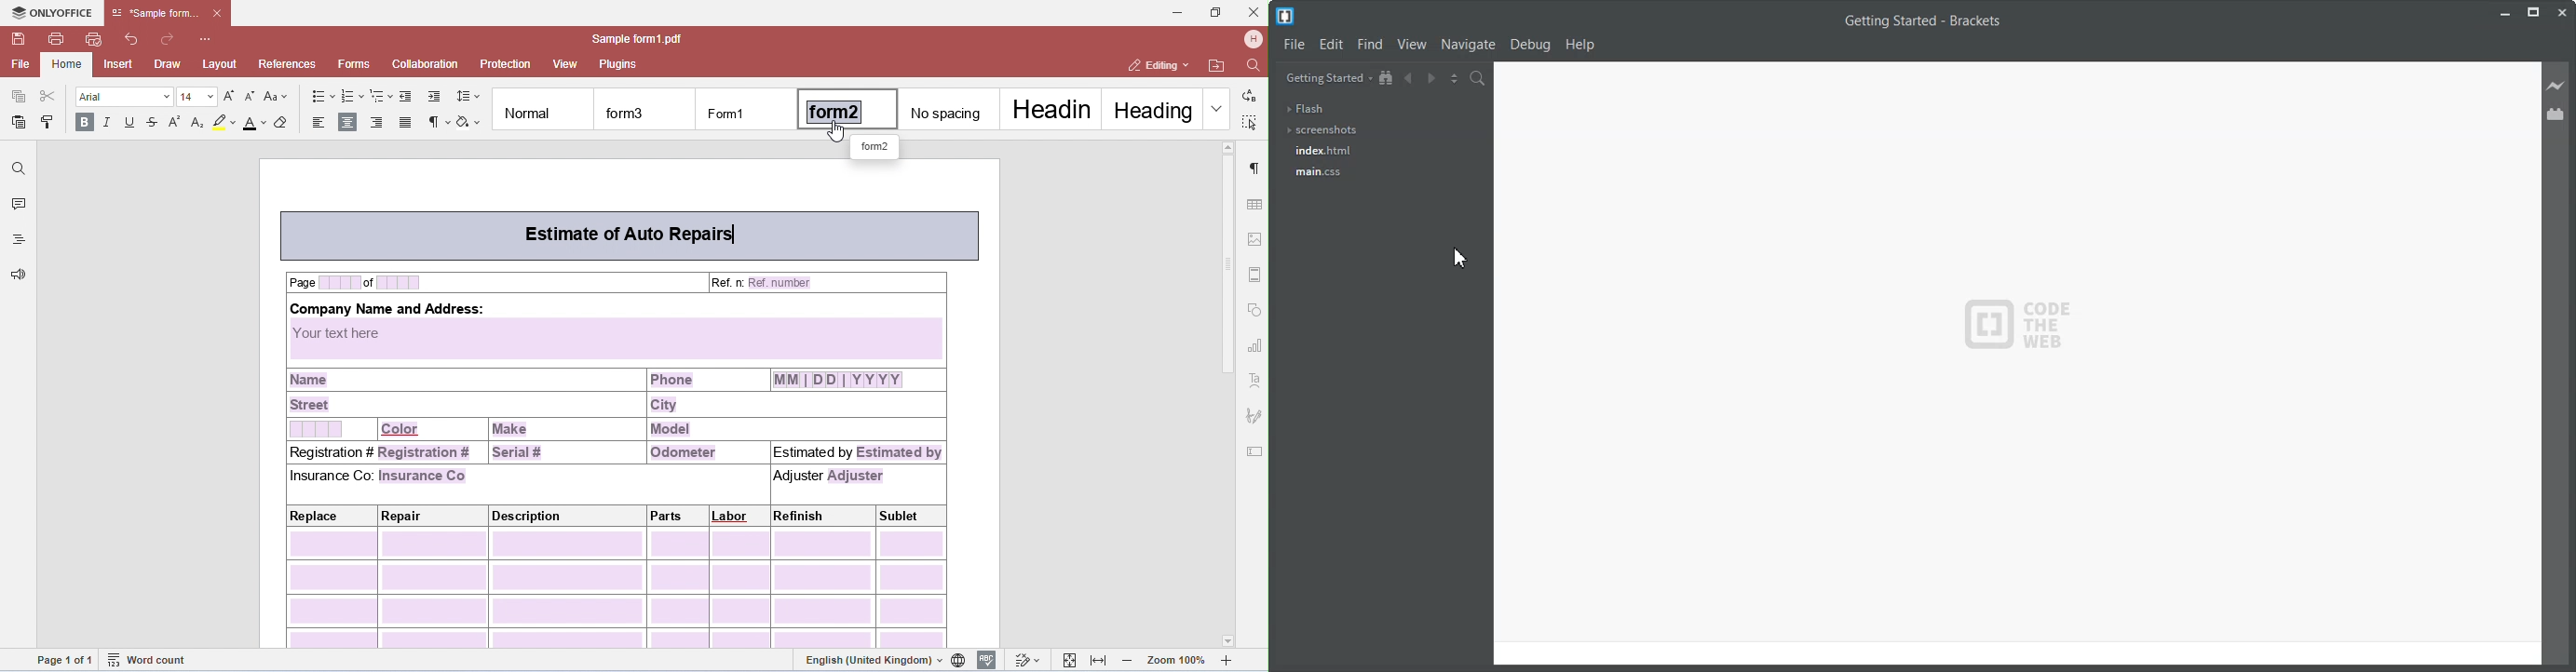 This screenshot has width=2576, height=672. Describe the element at coordinates (1285, 16) in the screenshot. I see `Logo` at that location.